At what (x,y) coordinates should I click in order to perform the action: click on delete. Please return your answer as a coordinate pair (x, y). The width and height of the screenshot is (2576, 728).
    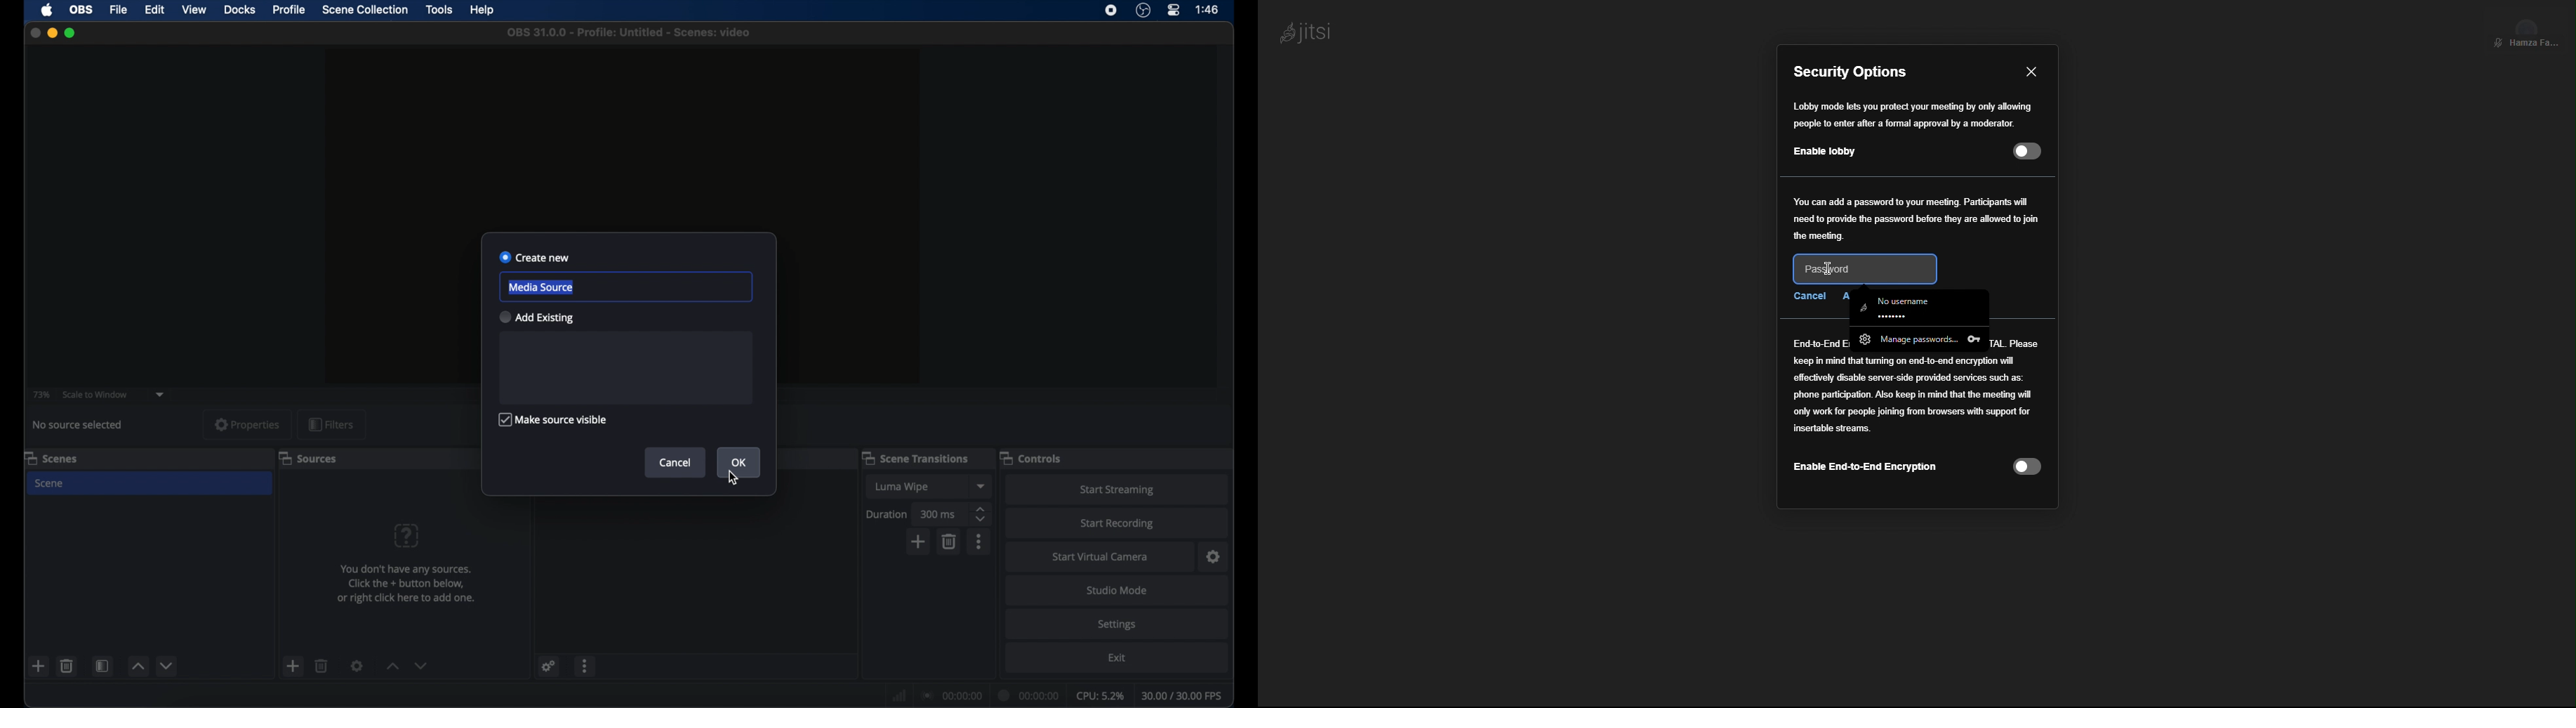
    Looking at the image, I should click on (322, 665).